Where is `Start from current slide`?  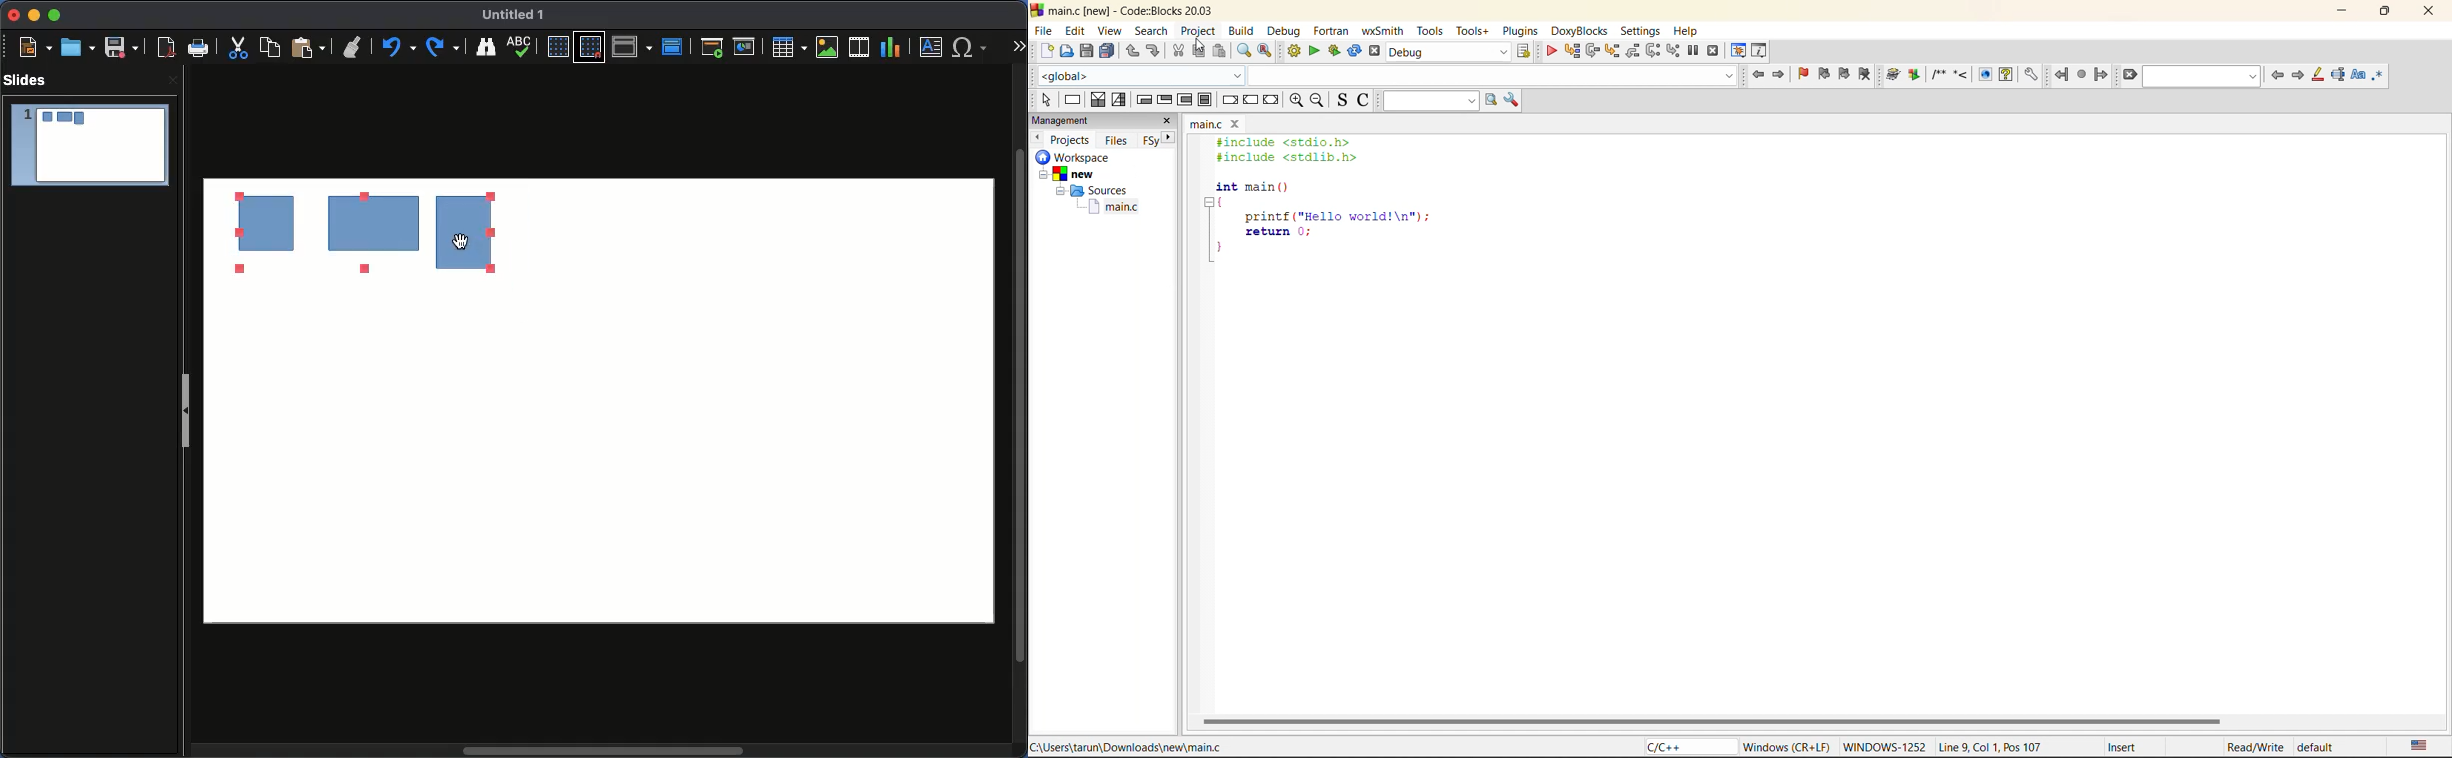
Start from current slide is located at coordinates (745, 45).